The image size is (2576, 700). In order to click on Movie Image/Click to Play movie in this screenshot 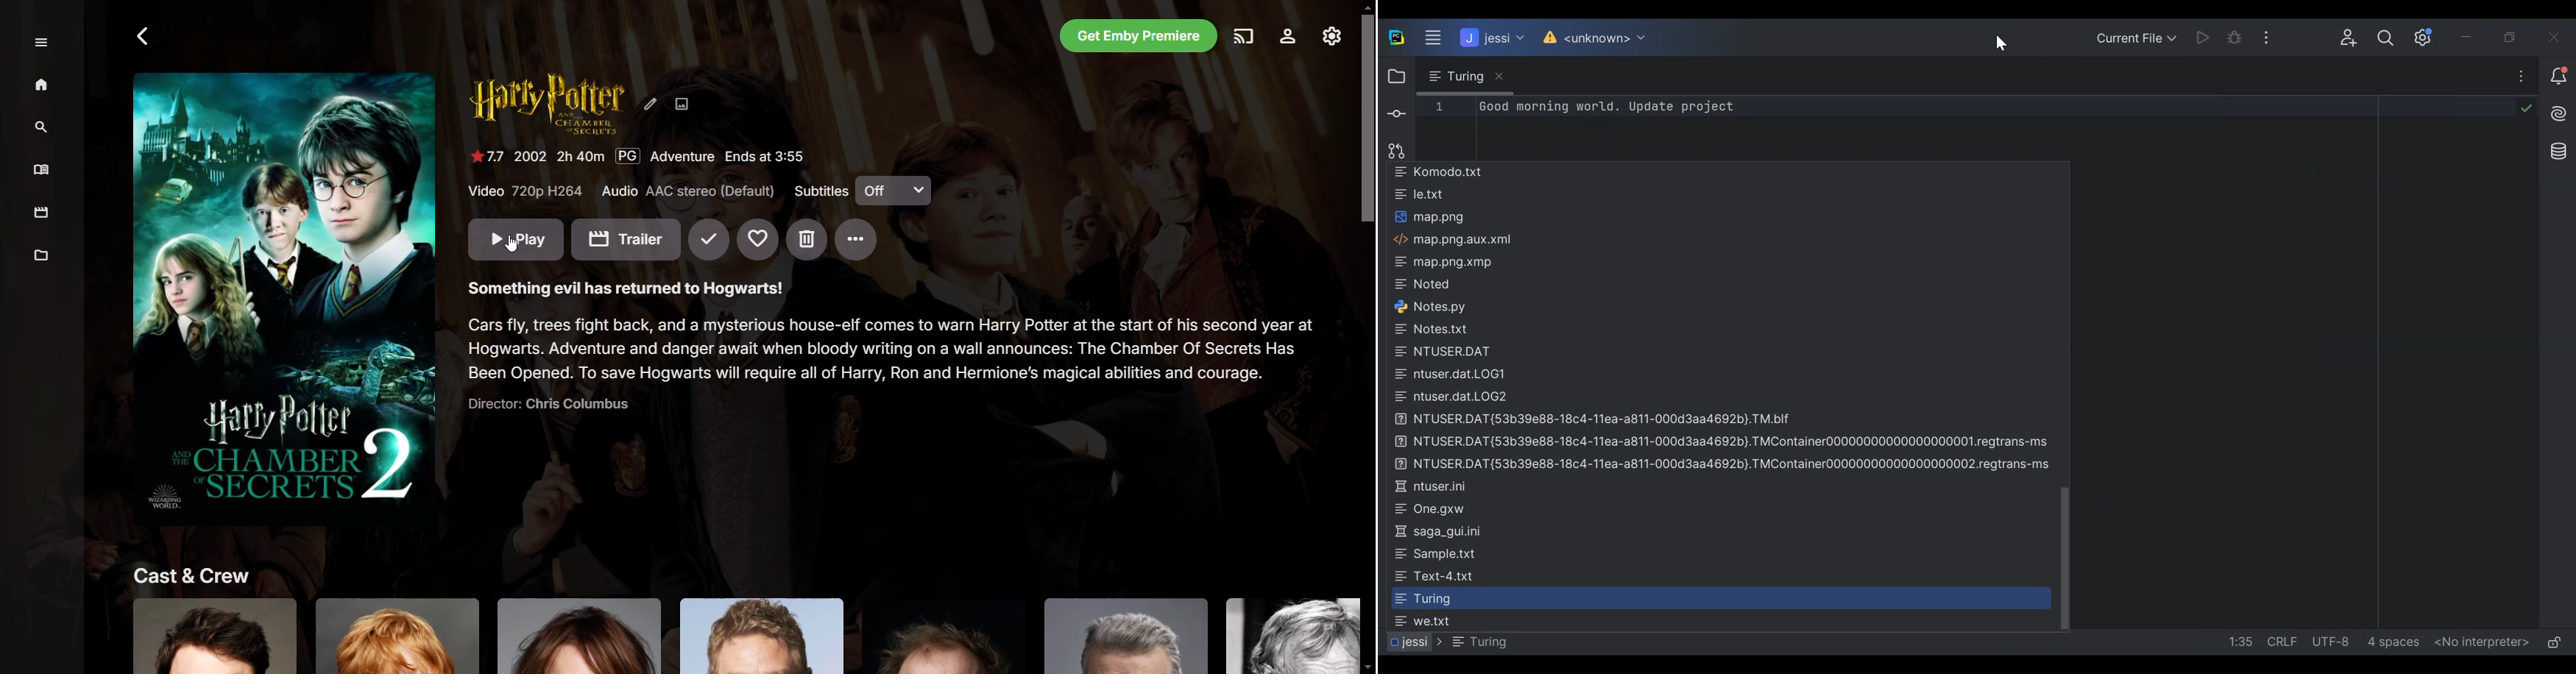, I will do `click(283, 294)`.